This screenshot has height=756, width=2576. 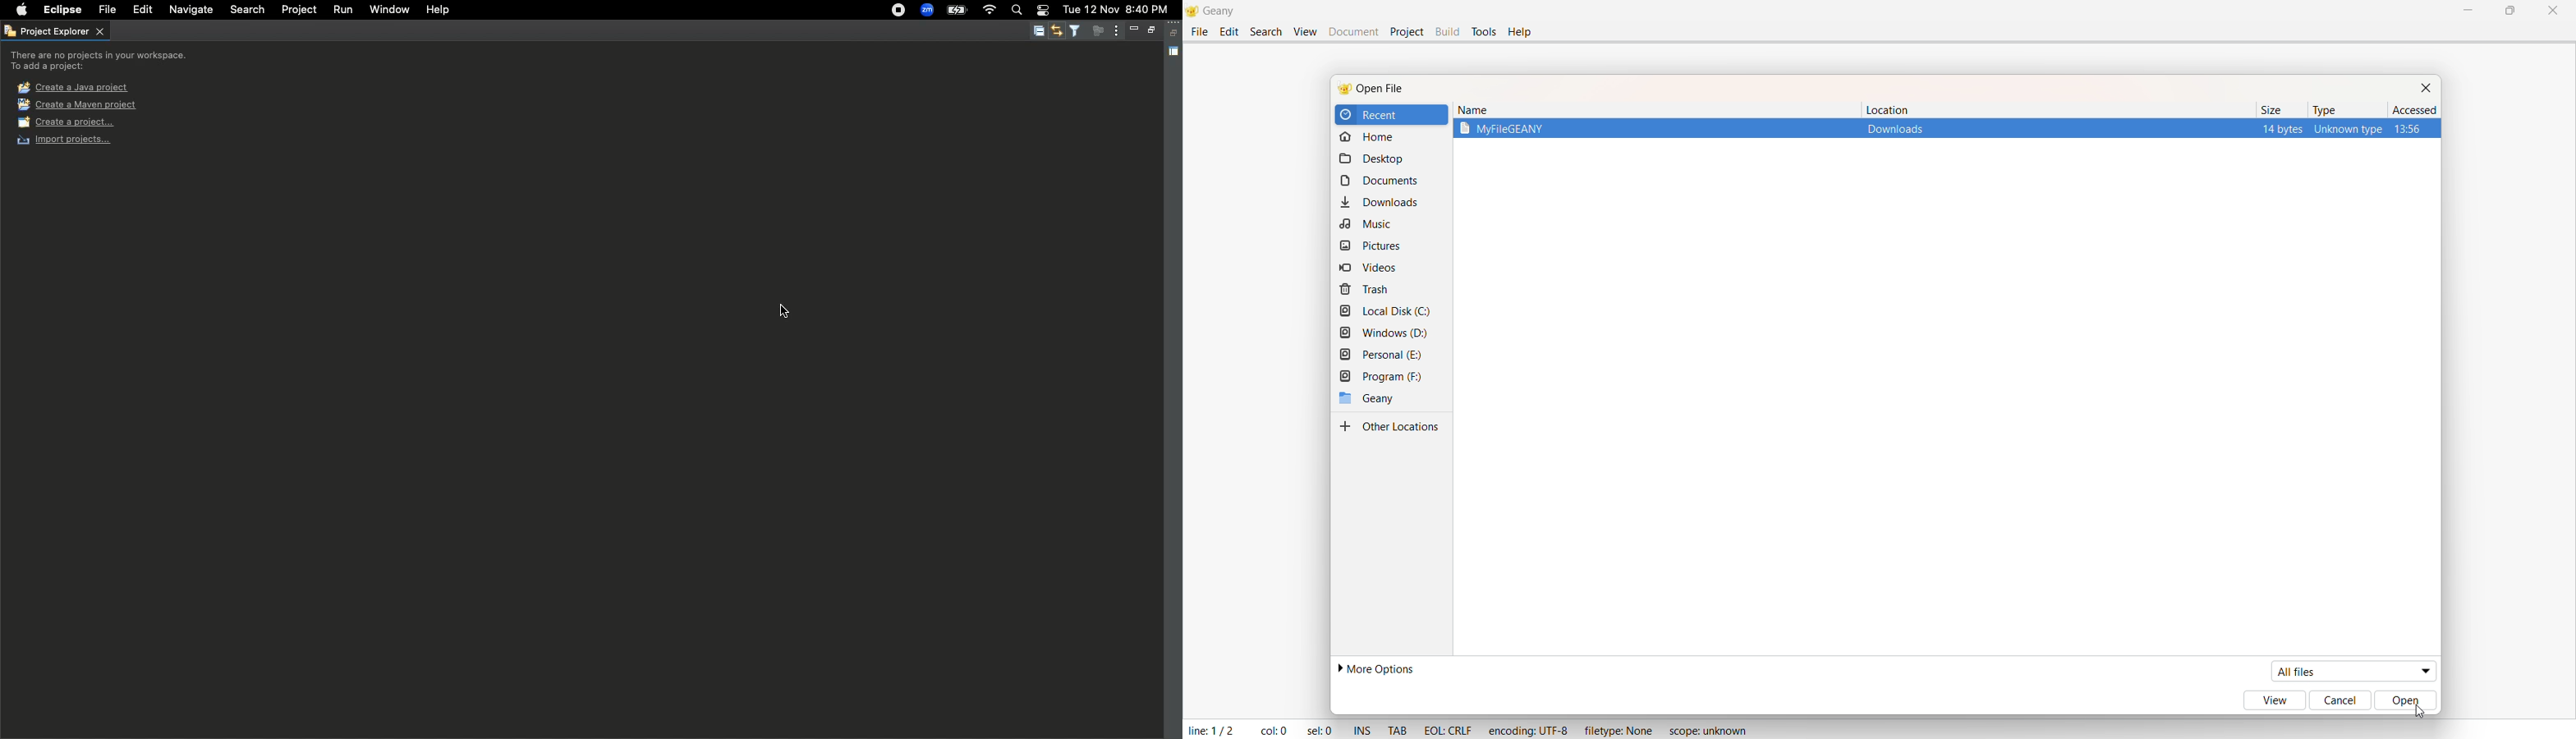 What do you see at coordinates (1445, 730) in the screenshot?
I see `EOL : CRLF` at bounding box center [1445, 730].